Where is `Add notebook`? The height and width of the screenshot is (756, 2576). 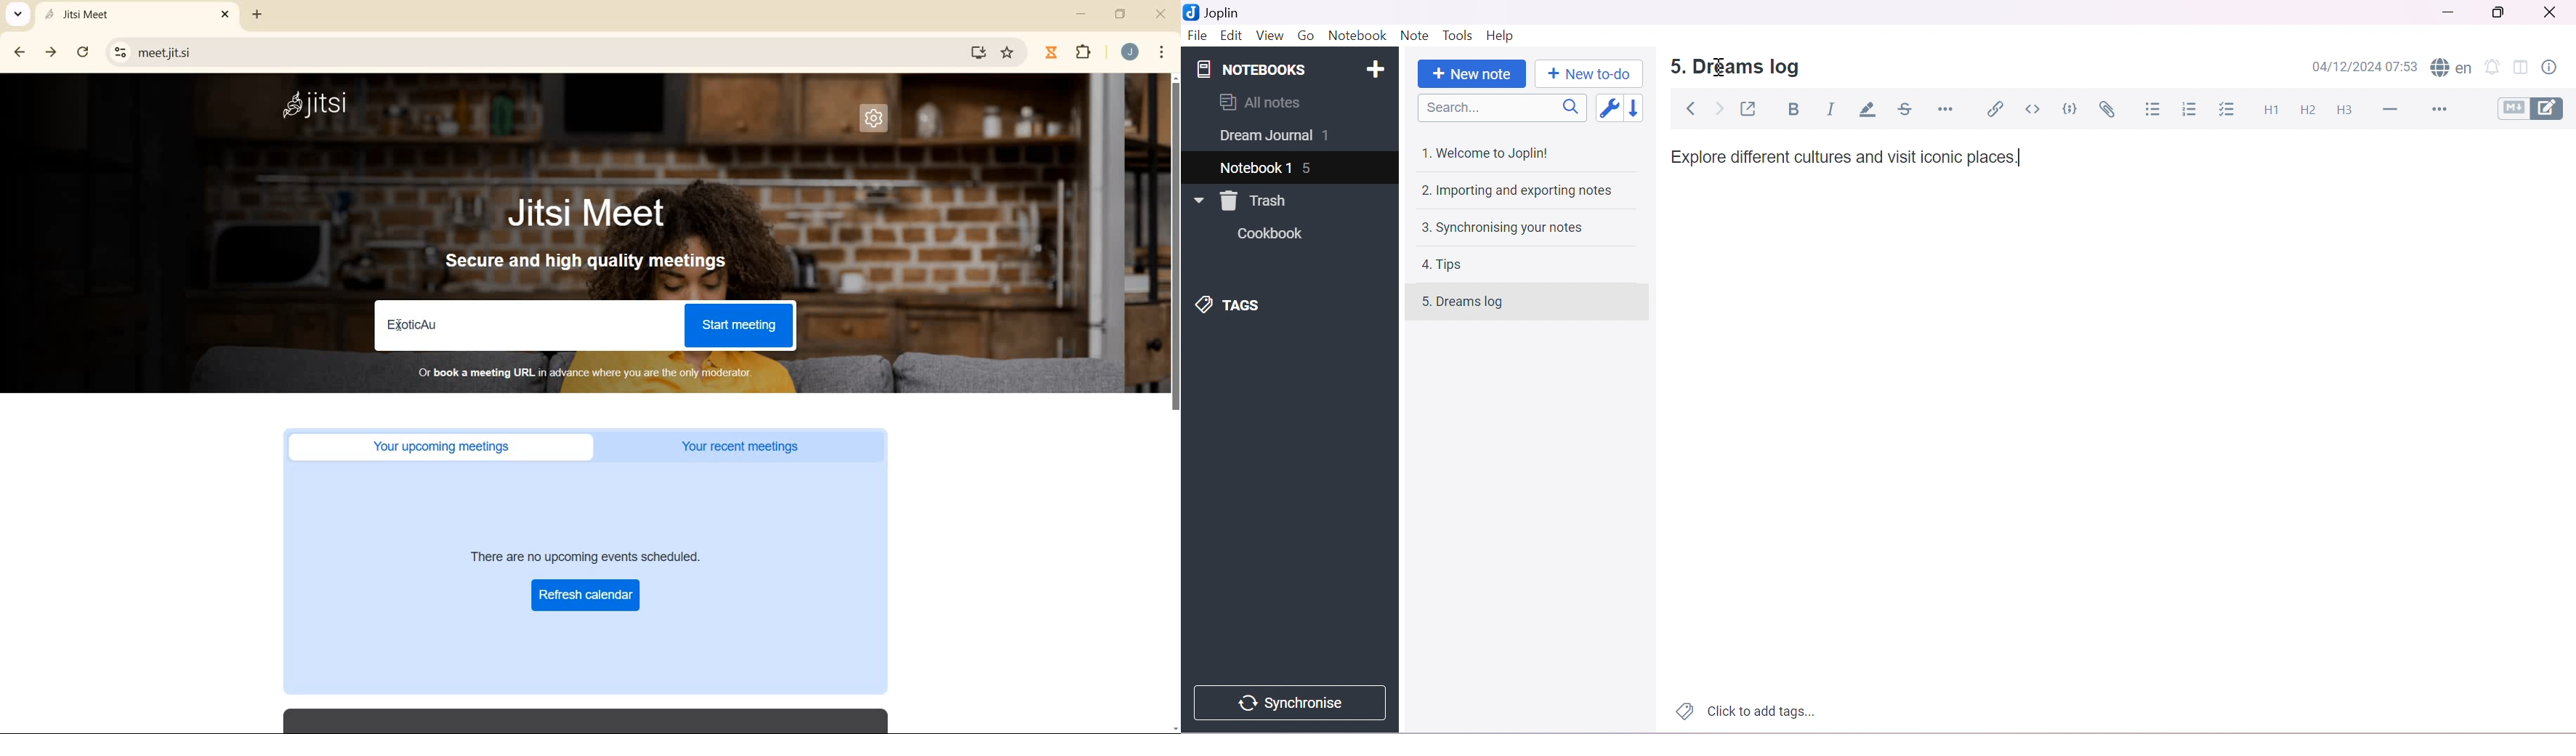
Add notebook is located at coordinates (1379, 67).